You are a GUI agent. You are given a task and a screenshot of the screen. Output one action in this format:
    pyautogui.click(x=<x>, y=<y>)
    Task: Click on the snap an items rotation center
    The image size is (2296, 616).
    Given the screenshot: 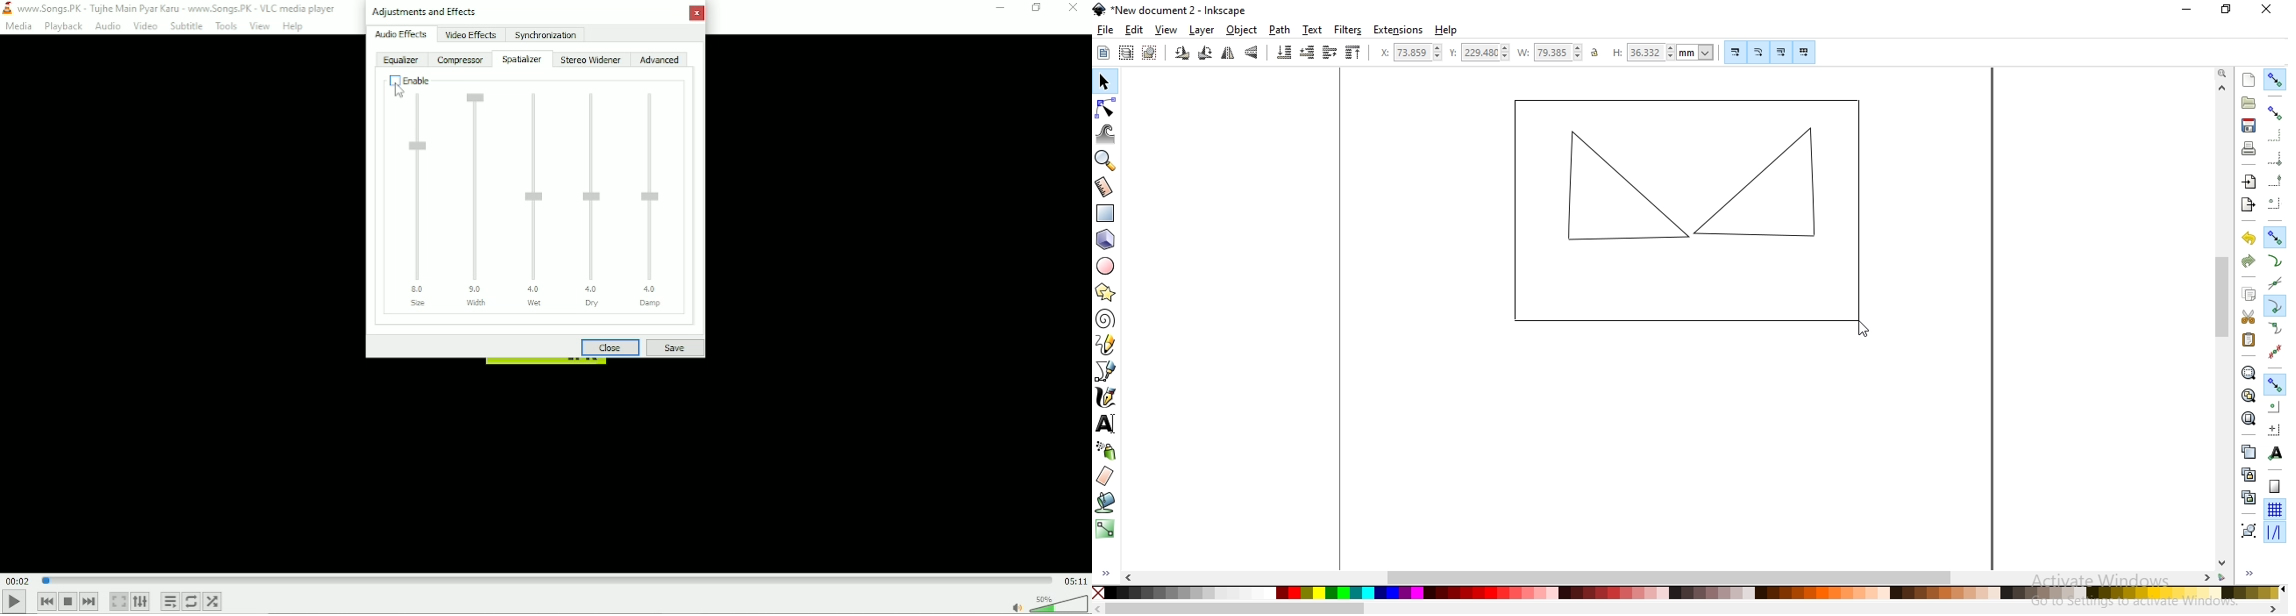 What is the action you would take?
    pyautogui.click(x=2274, y=429)
    